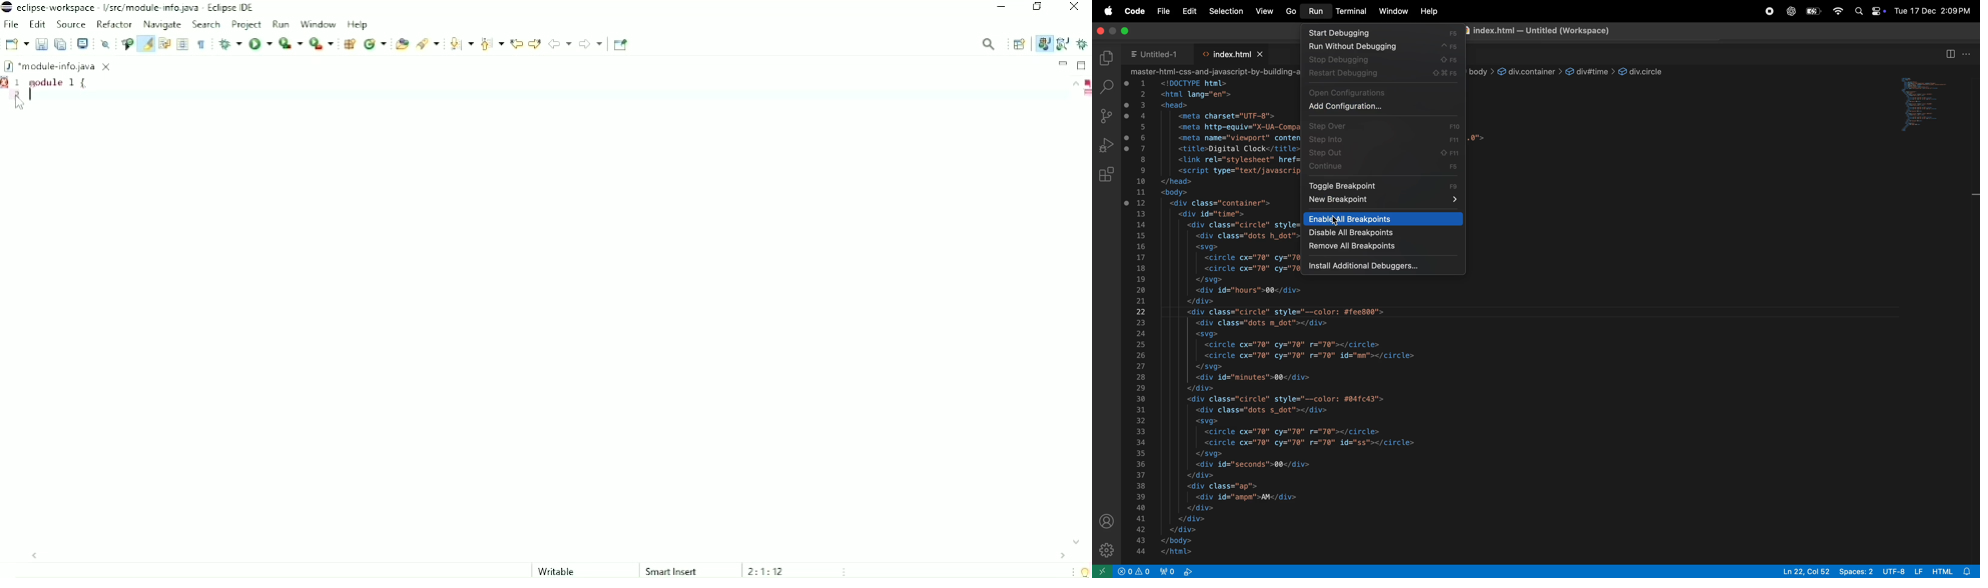  What do you see at coordinates (1431, 11) in the screenshot?
I see `help` at bounding box center [1431, 11].